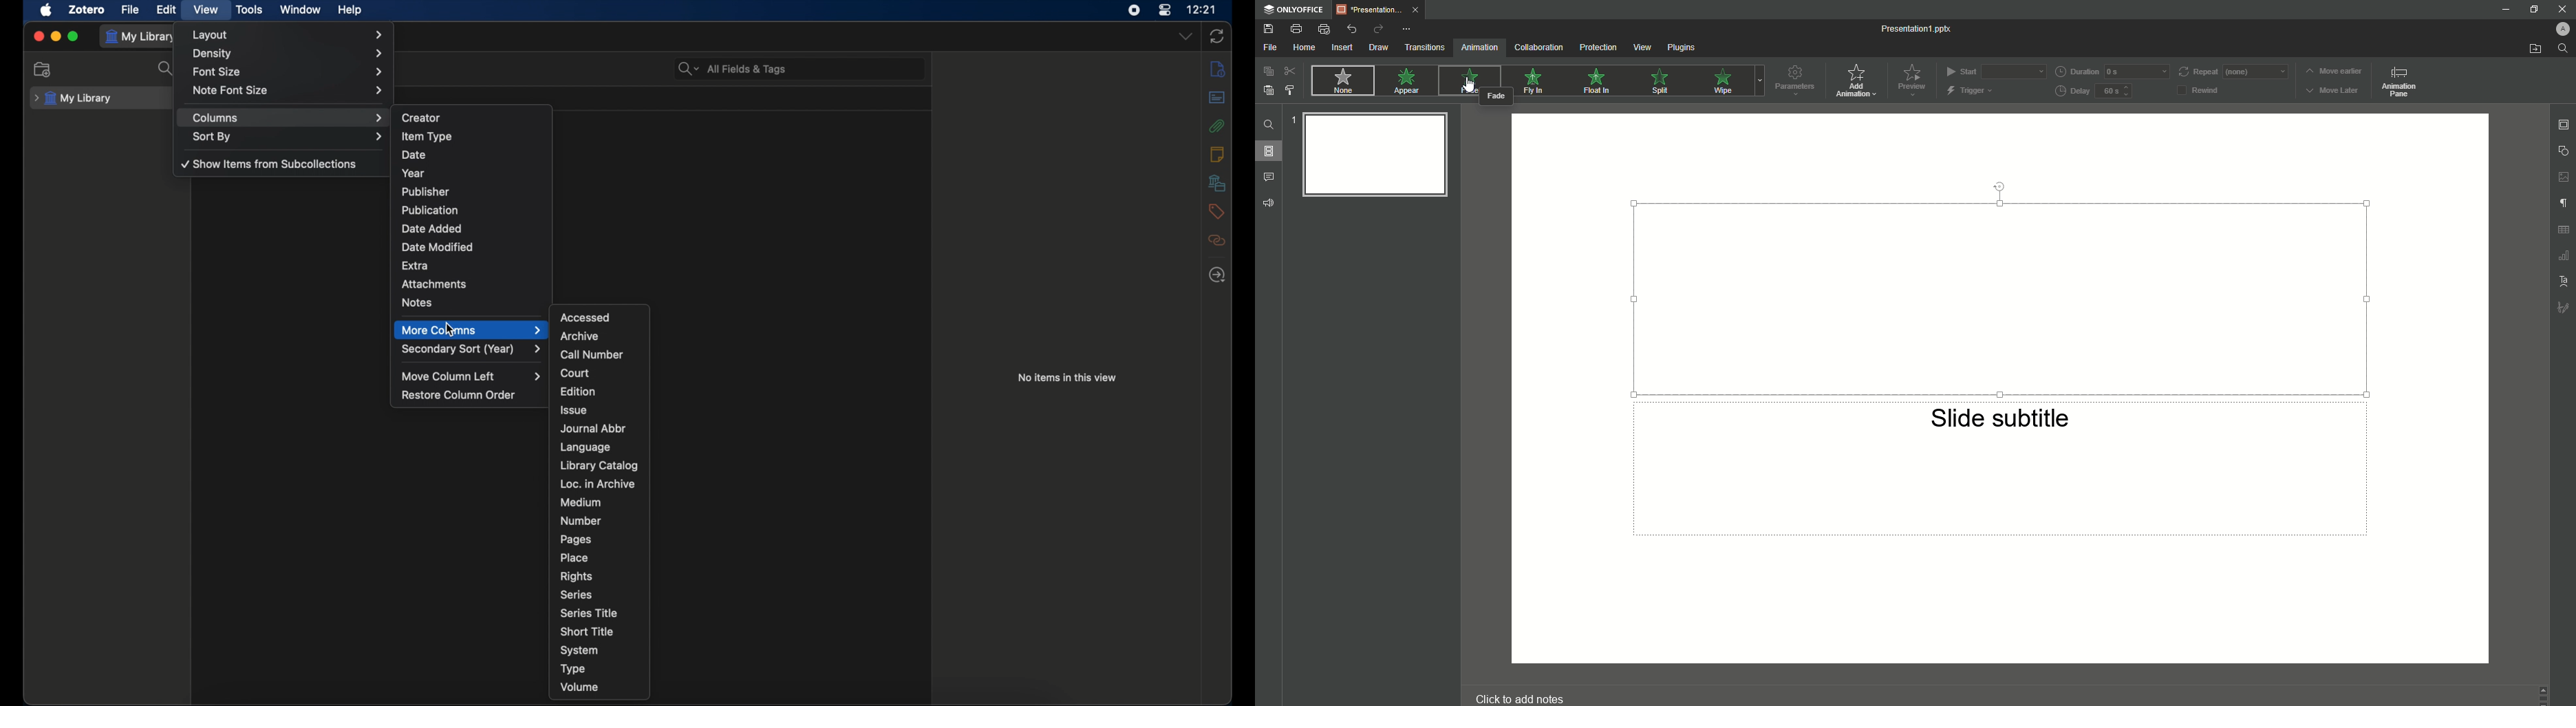 The image size is (2576, 728). Describe the element at coordinates (451, 329) in the screenshot. I see `cursor` at that location.